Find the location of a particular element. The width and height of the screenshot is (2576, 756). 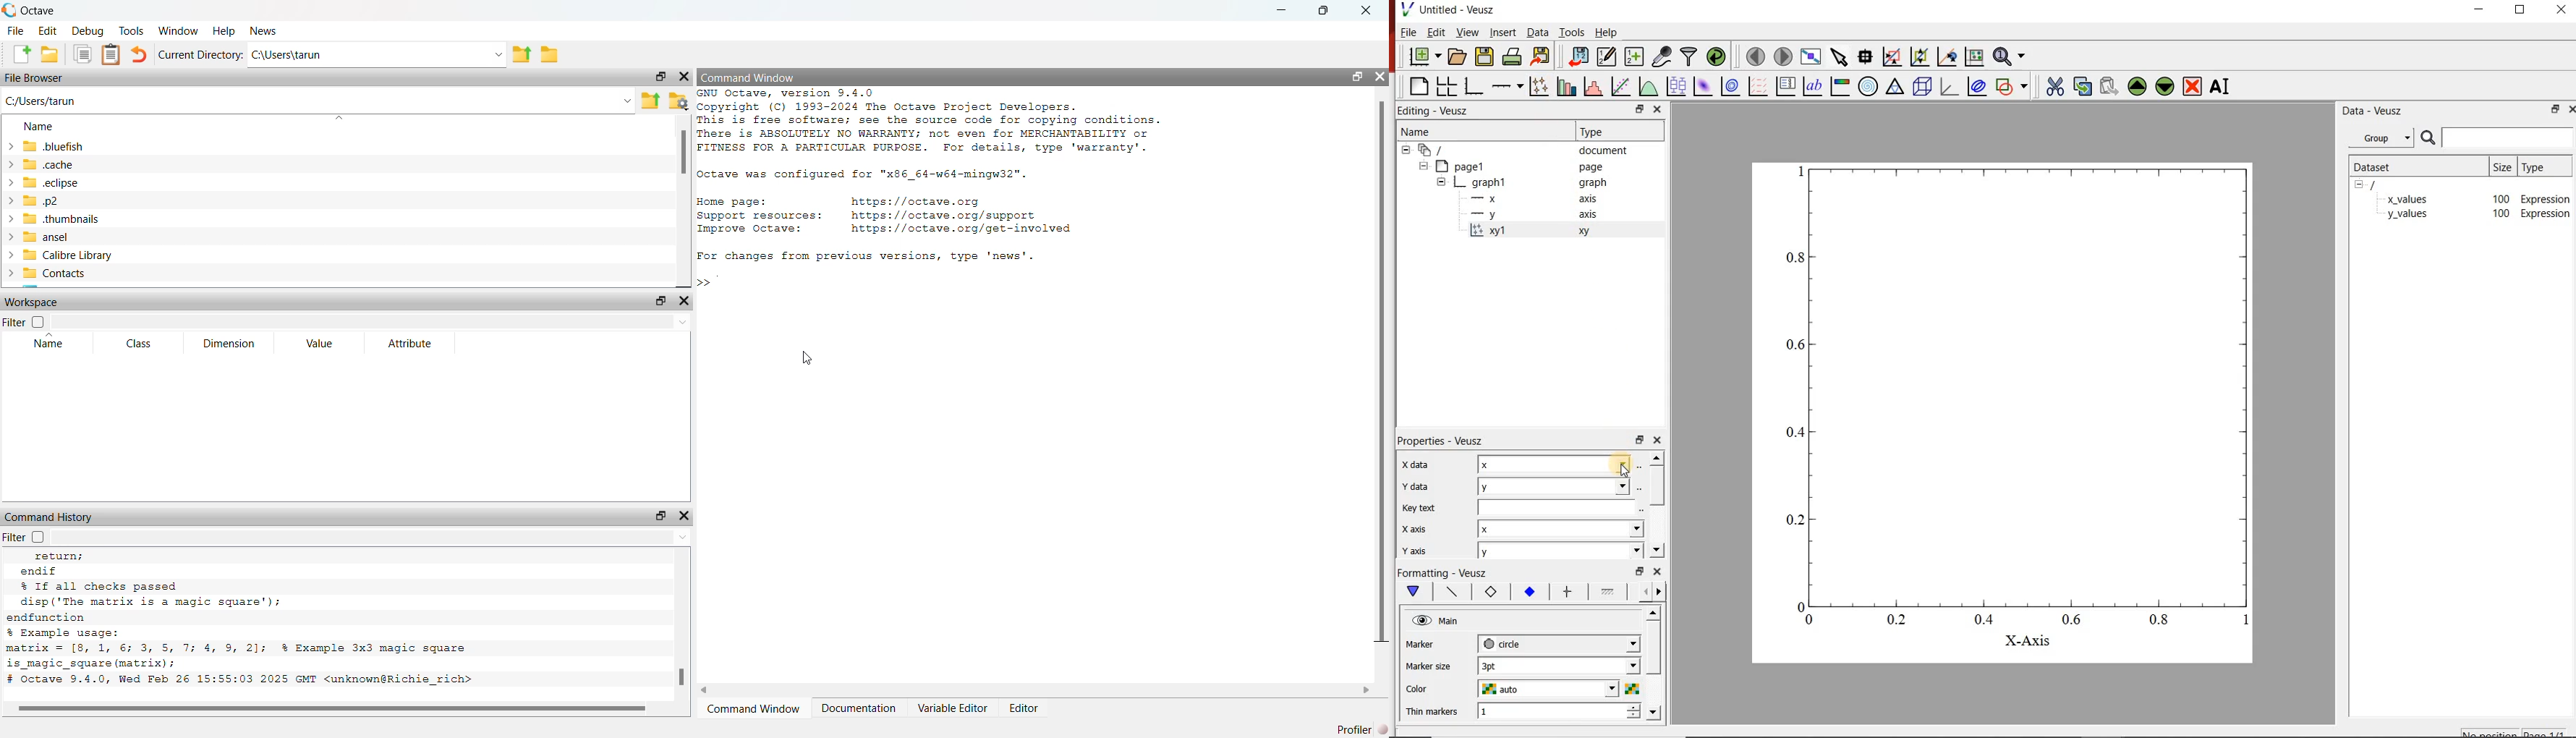

scroll bar is located at coordinates (681, 155).